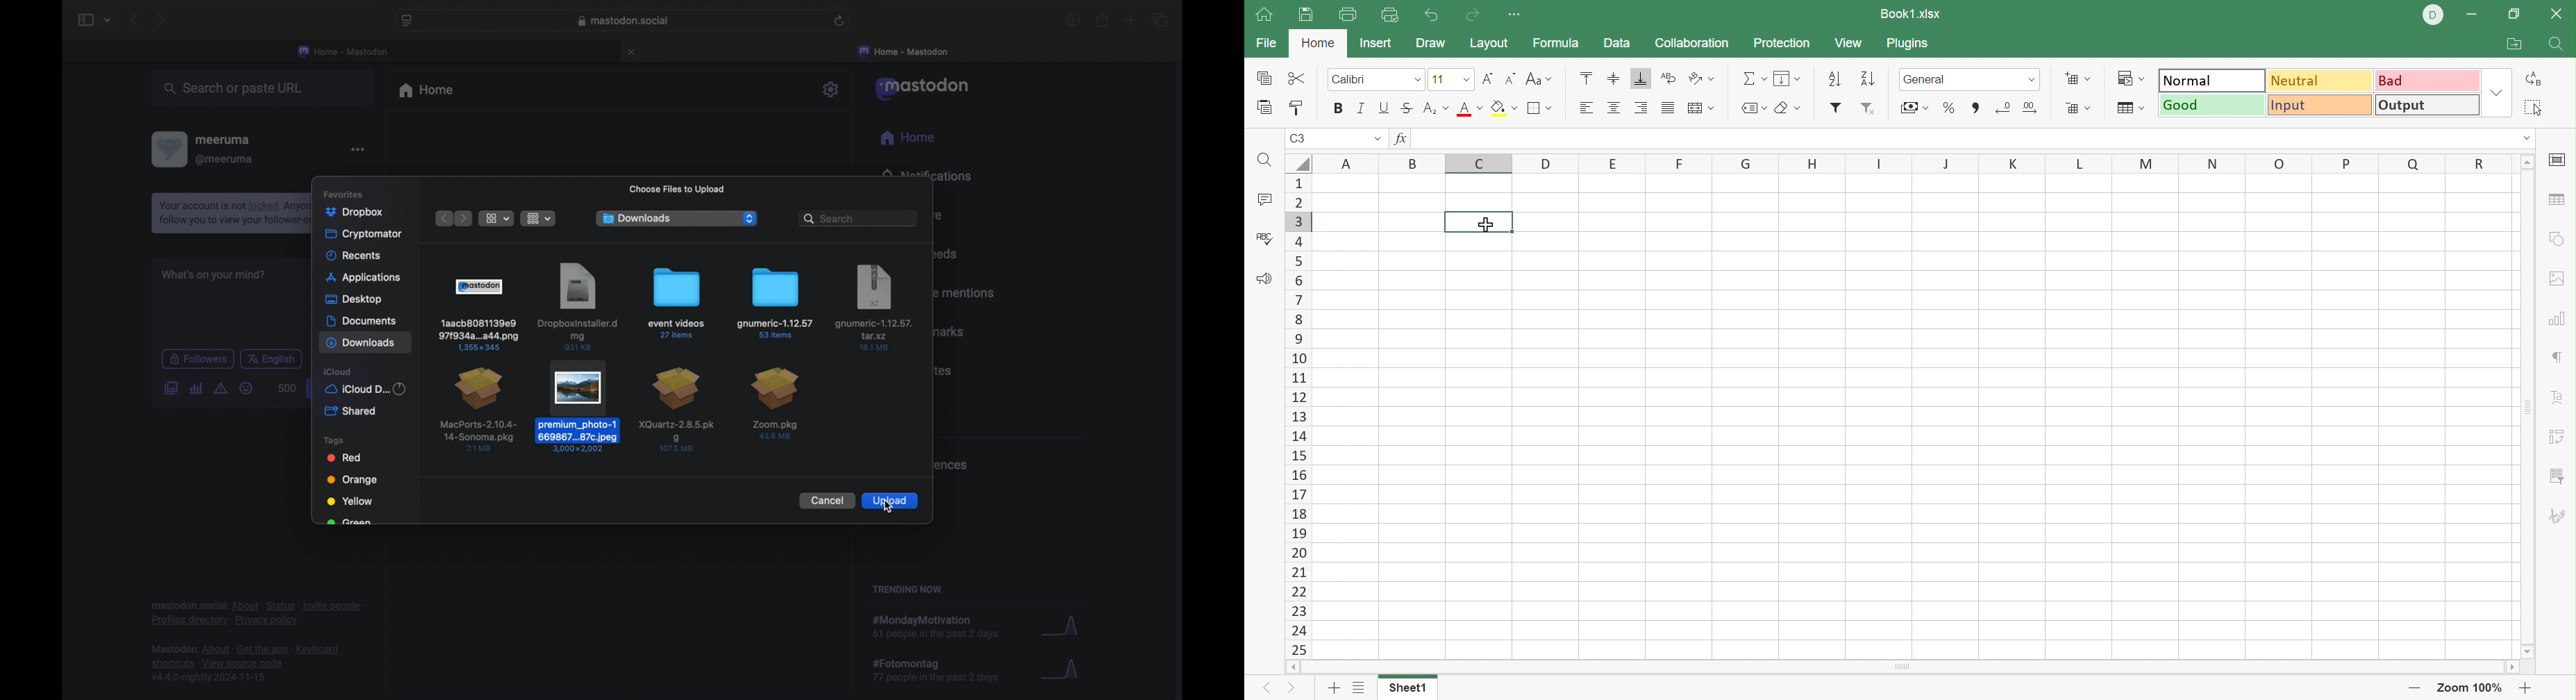 The width and height of the screenshot is (2576, 700). What do you see at coordinates (1264, 160) in the screenshot?
I see `Find` at bounding box center [1264, 160].